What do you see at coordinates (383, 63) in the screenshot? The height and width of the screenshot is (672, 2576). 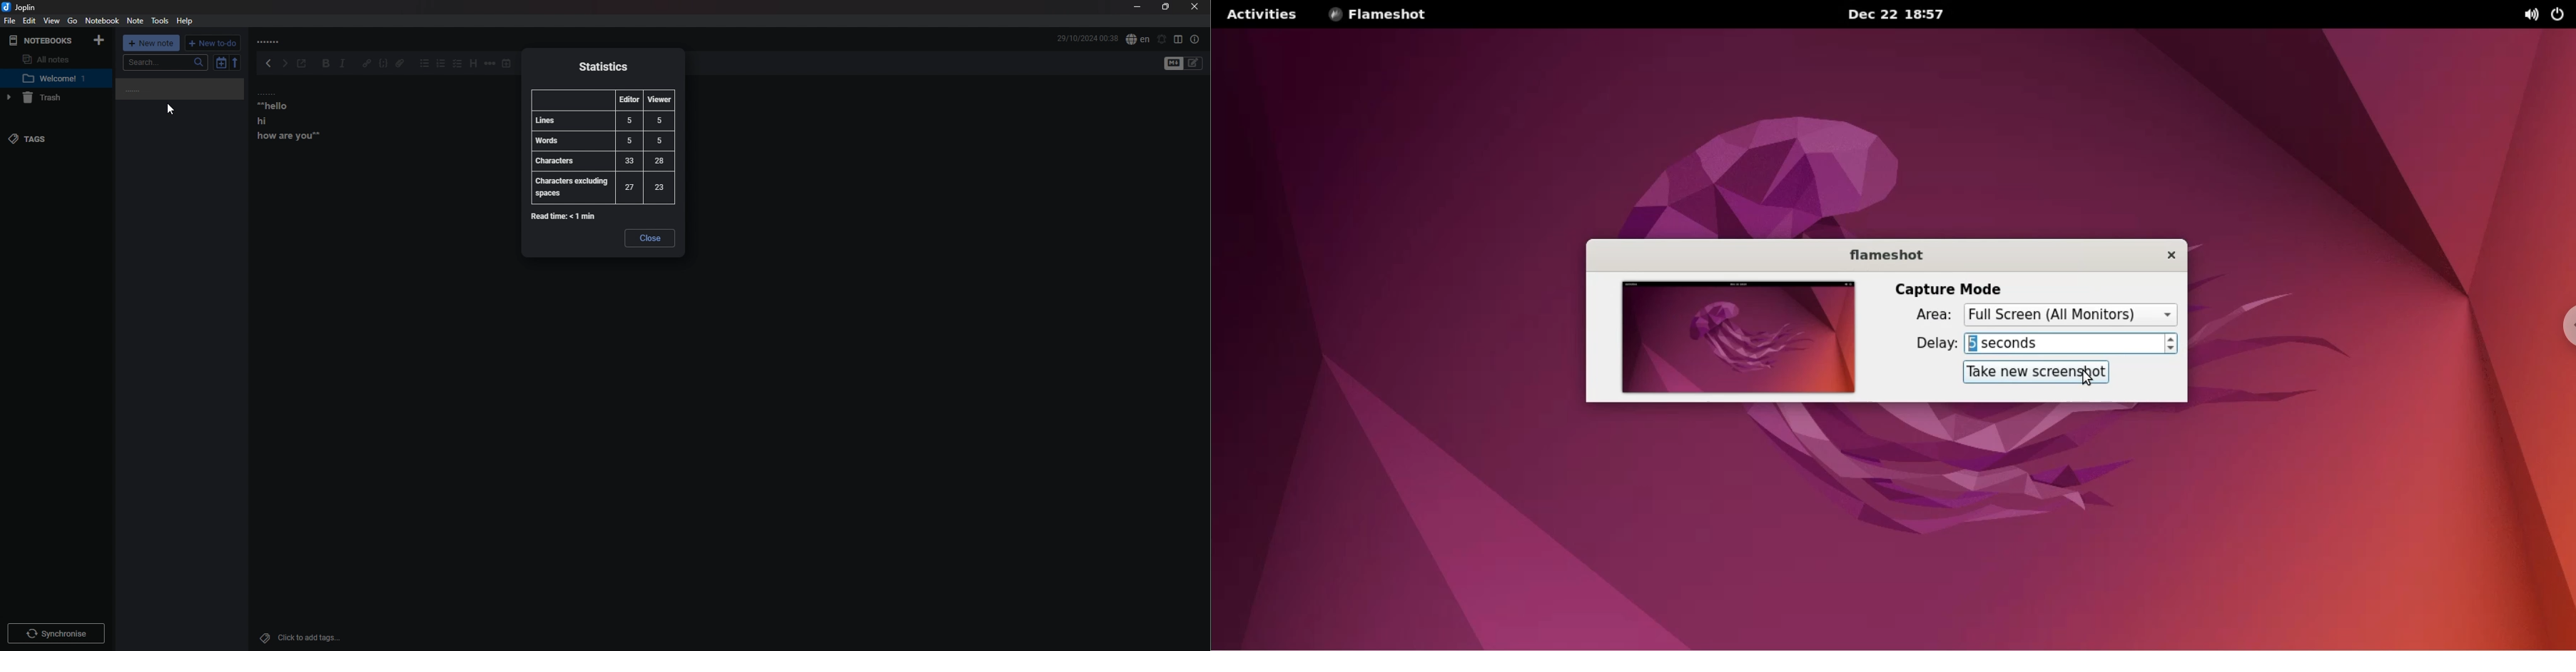 I see `Code` at bounding box center [383, 63].